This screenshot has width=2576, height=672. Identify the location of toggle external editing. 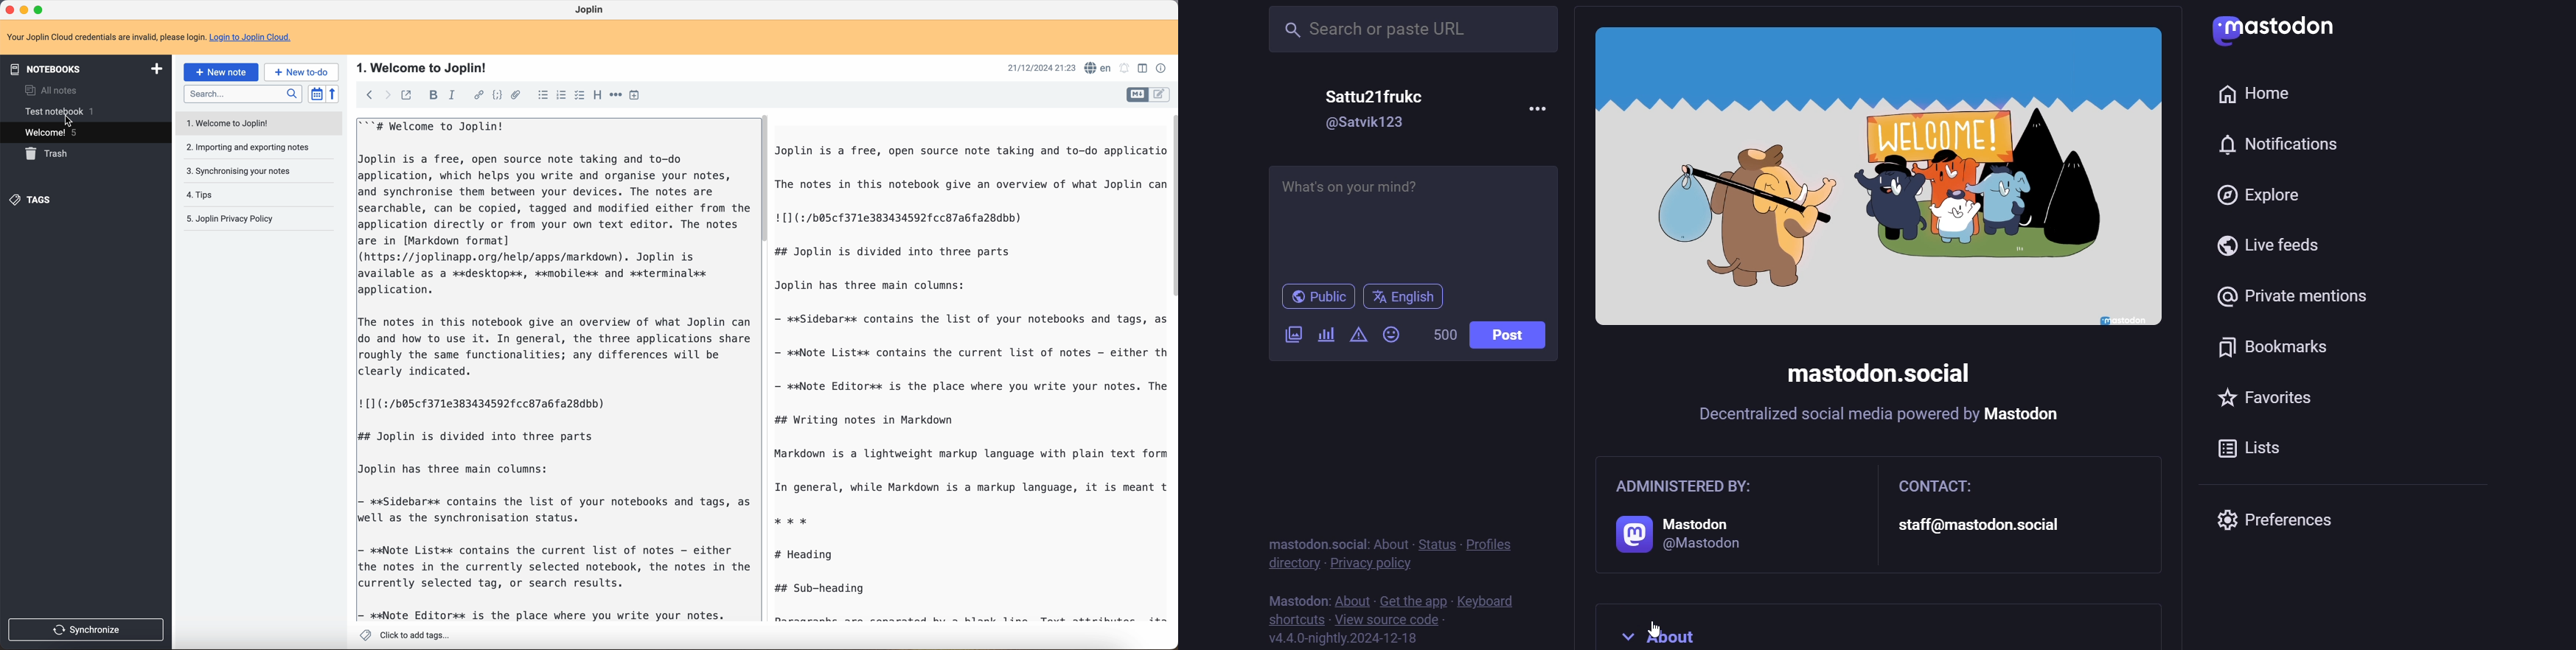
(407, 96).